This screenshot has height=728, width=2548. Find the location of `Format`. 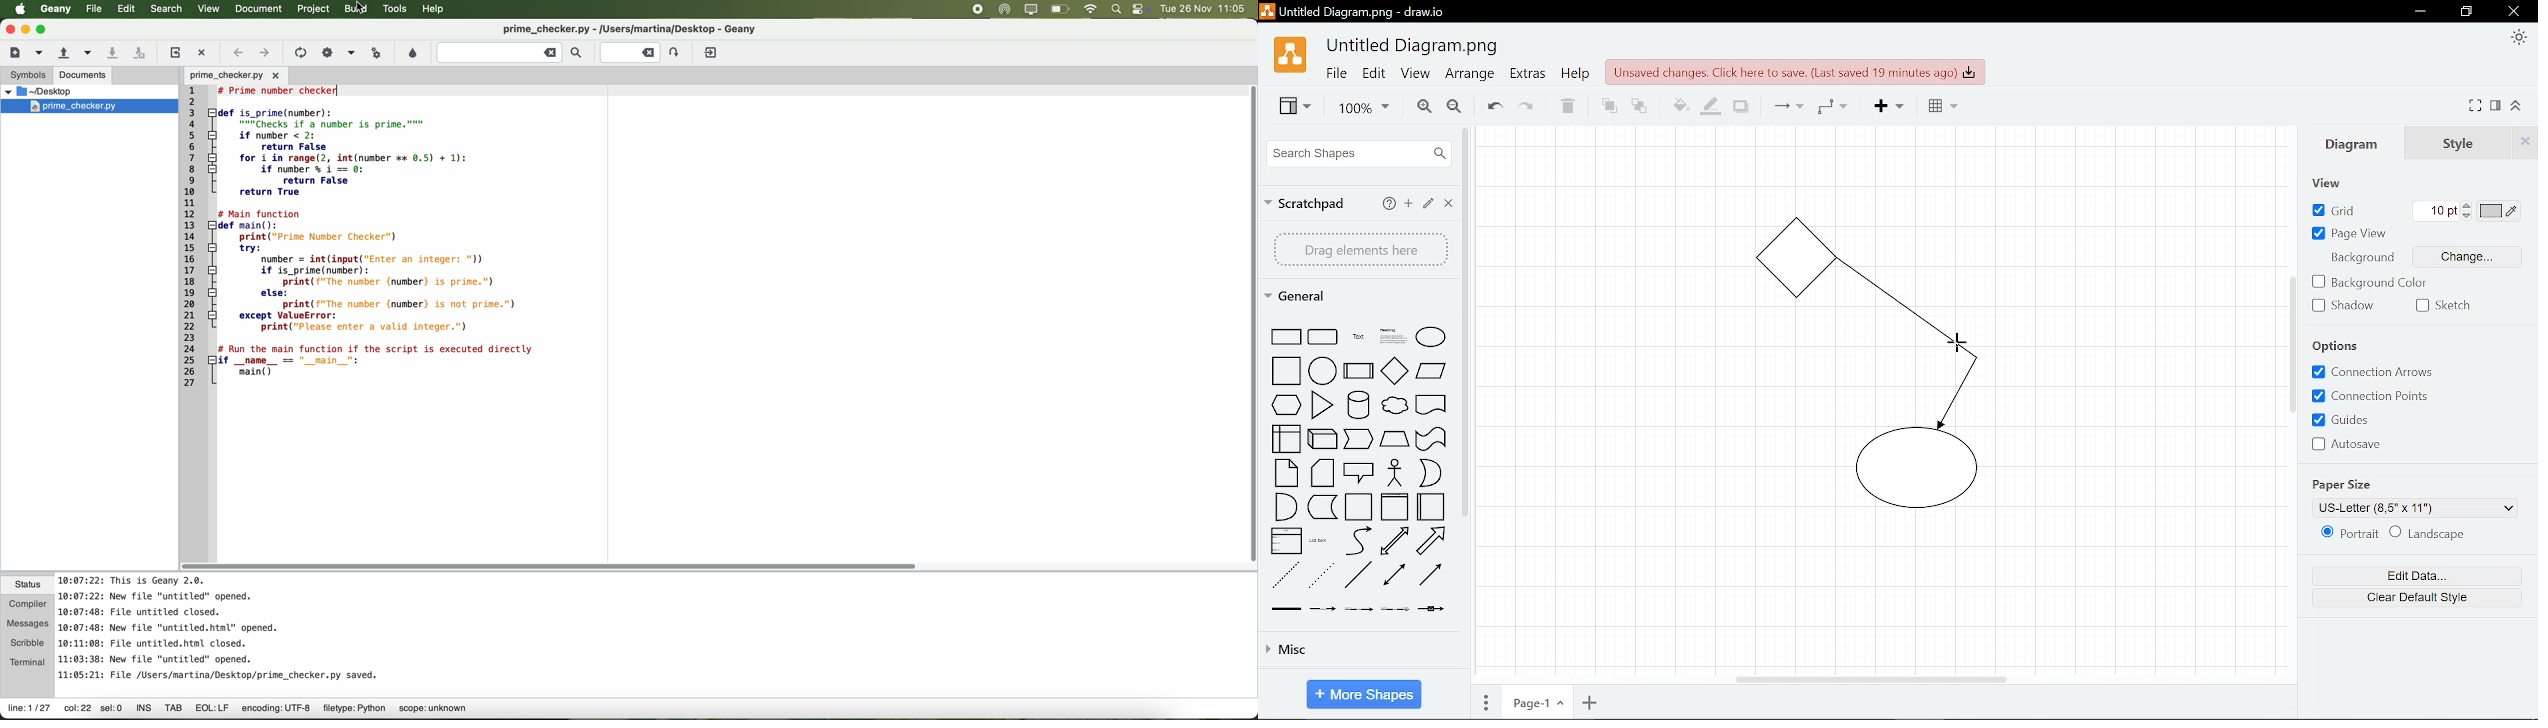

Format is located at coordinates (2498, 105).